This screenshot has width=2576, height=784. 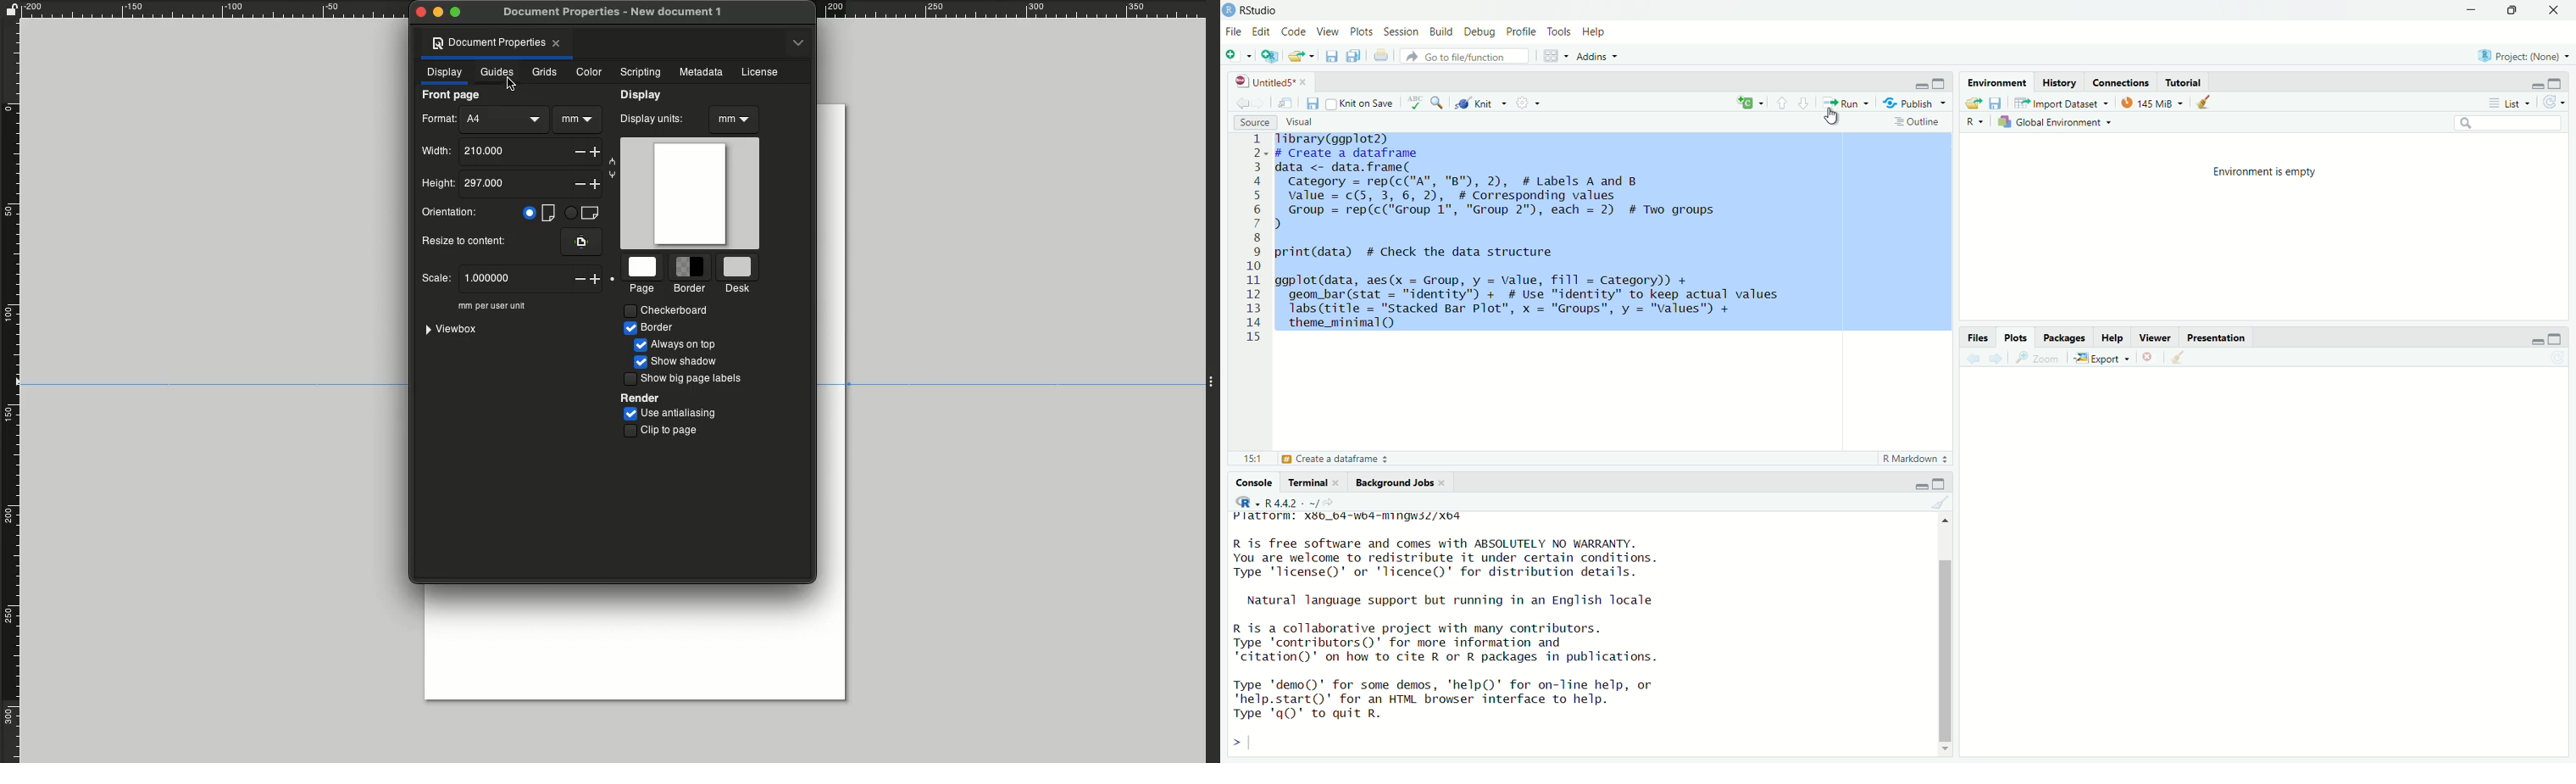 I want to click on RStudio, so click(x=1255, y=9).